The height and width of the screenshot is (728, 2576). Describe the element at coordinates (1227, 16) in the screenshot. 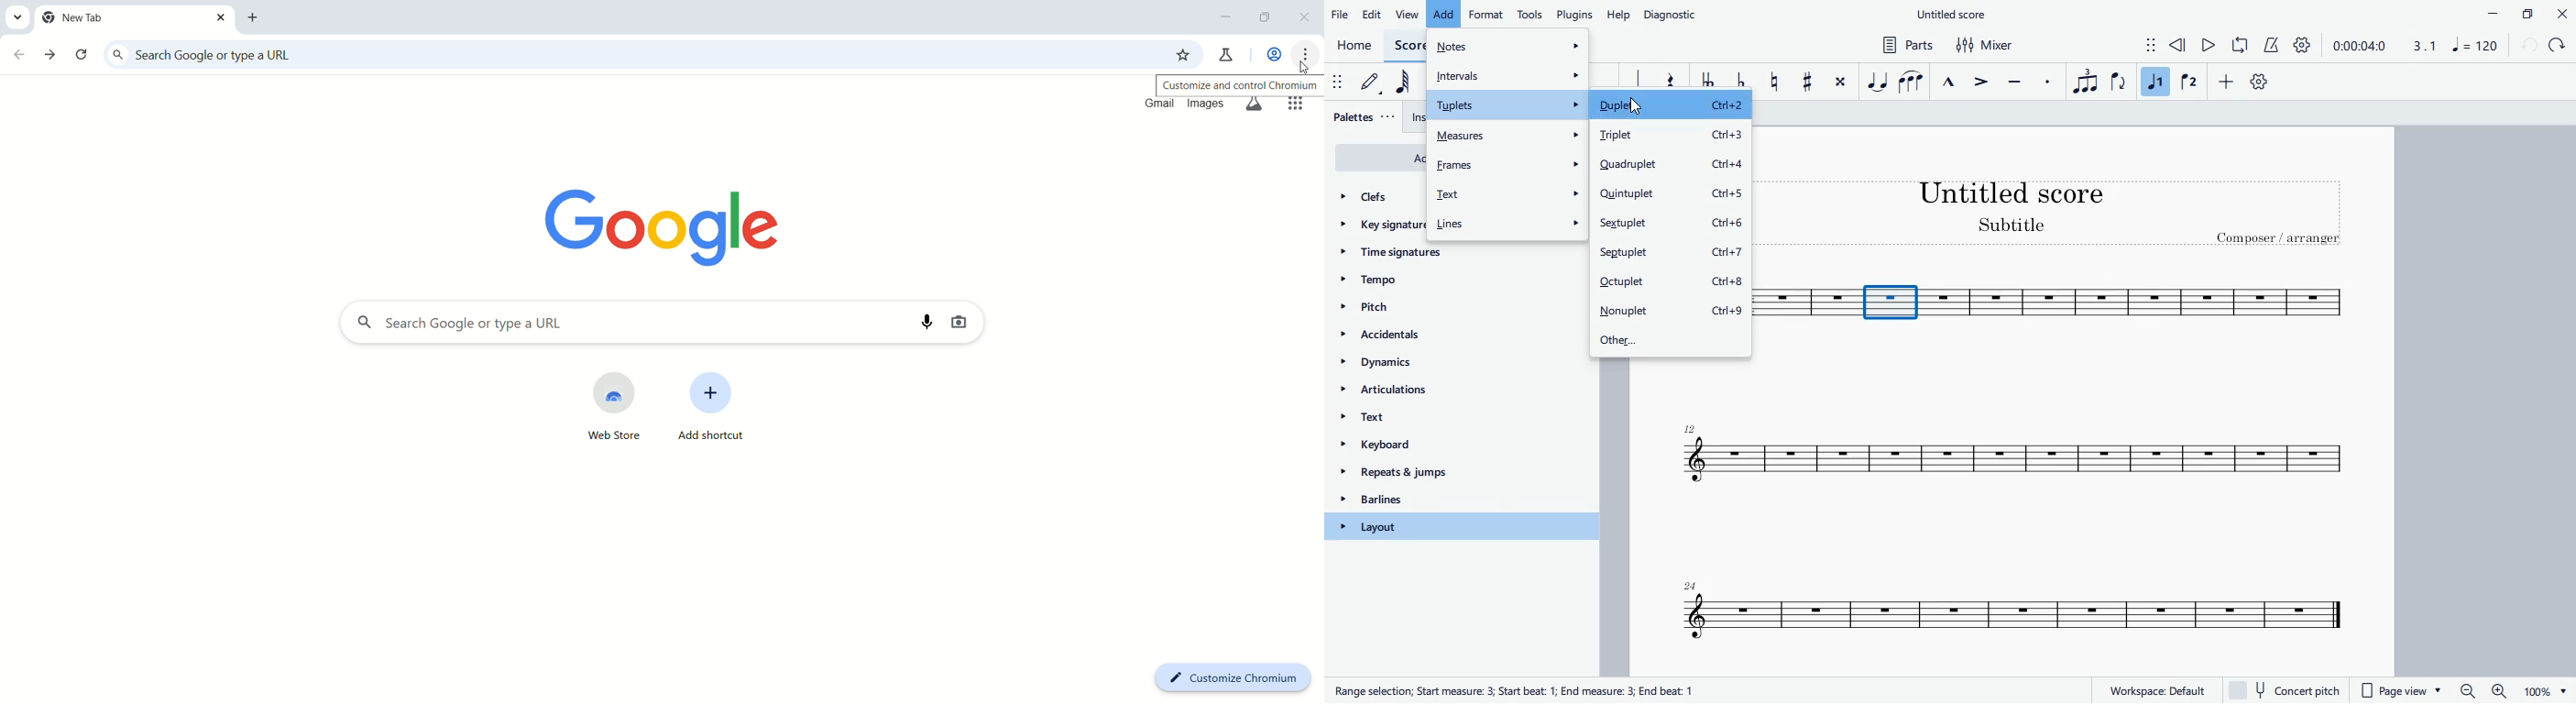

I see `minimize` at that location.